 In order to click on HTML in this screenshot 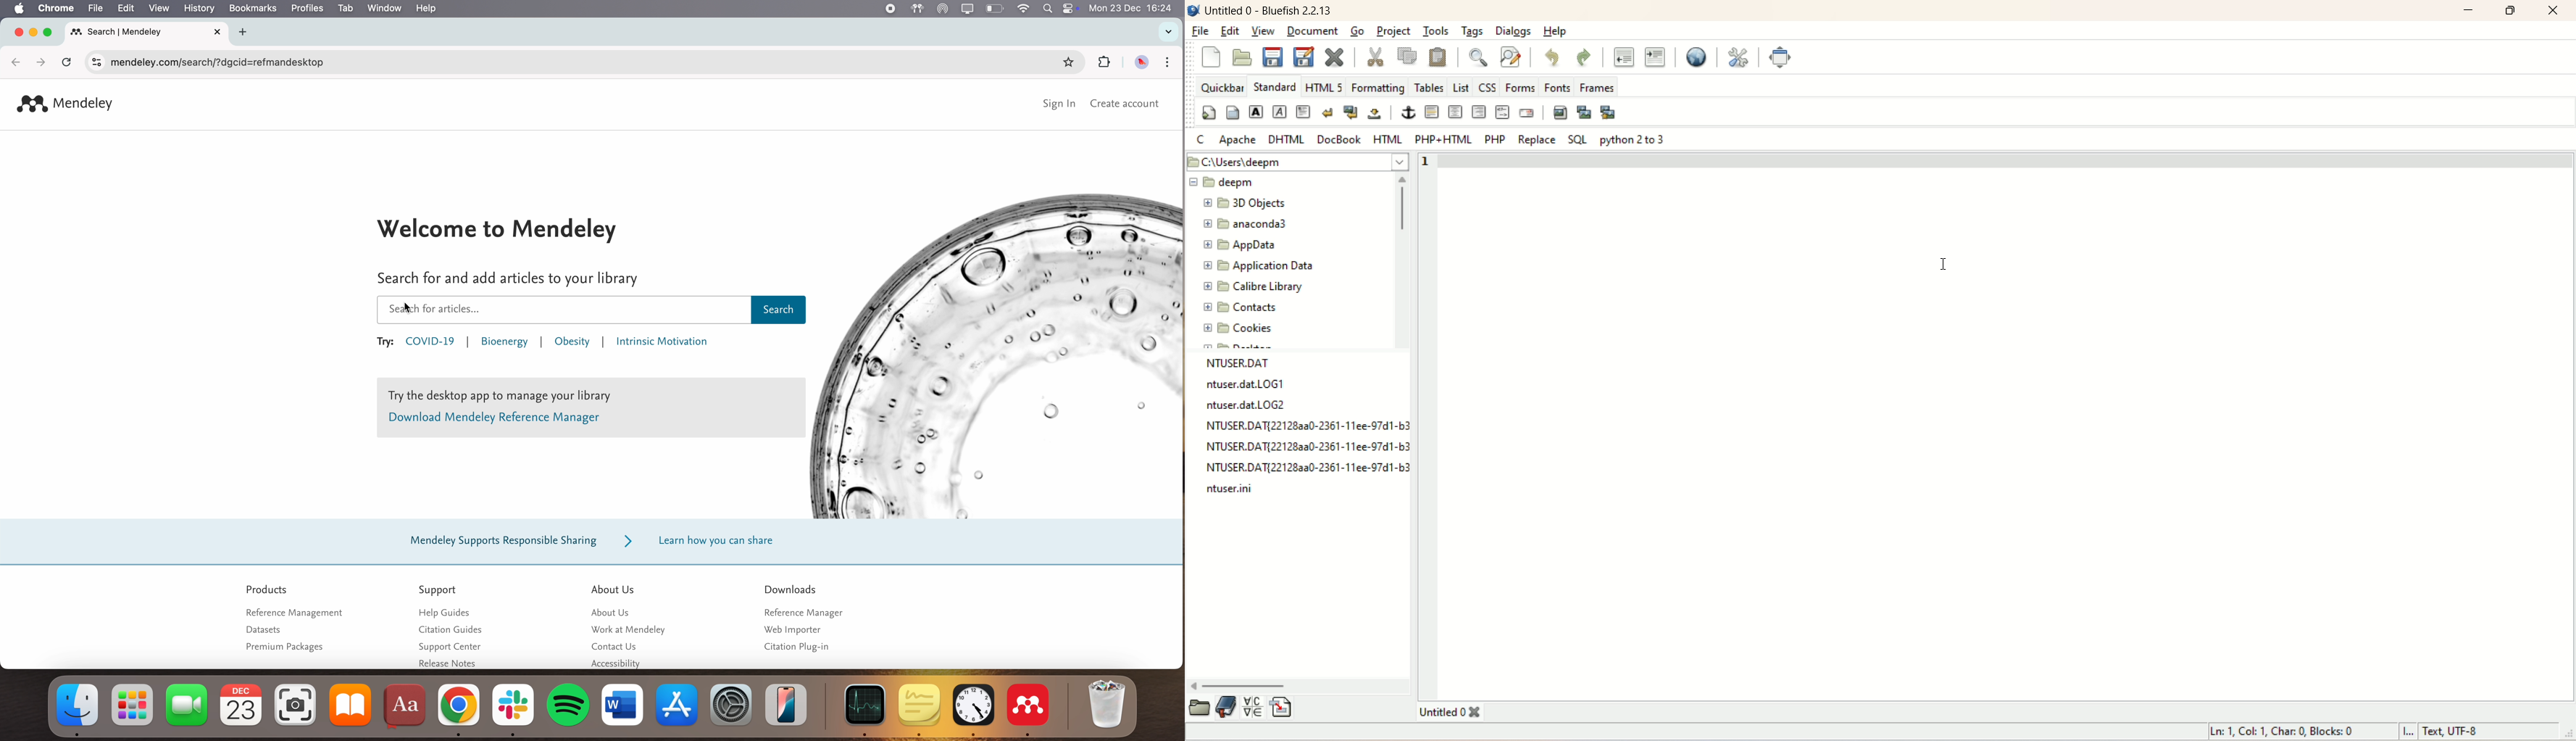, I will do `click(1386, 138)`.